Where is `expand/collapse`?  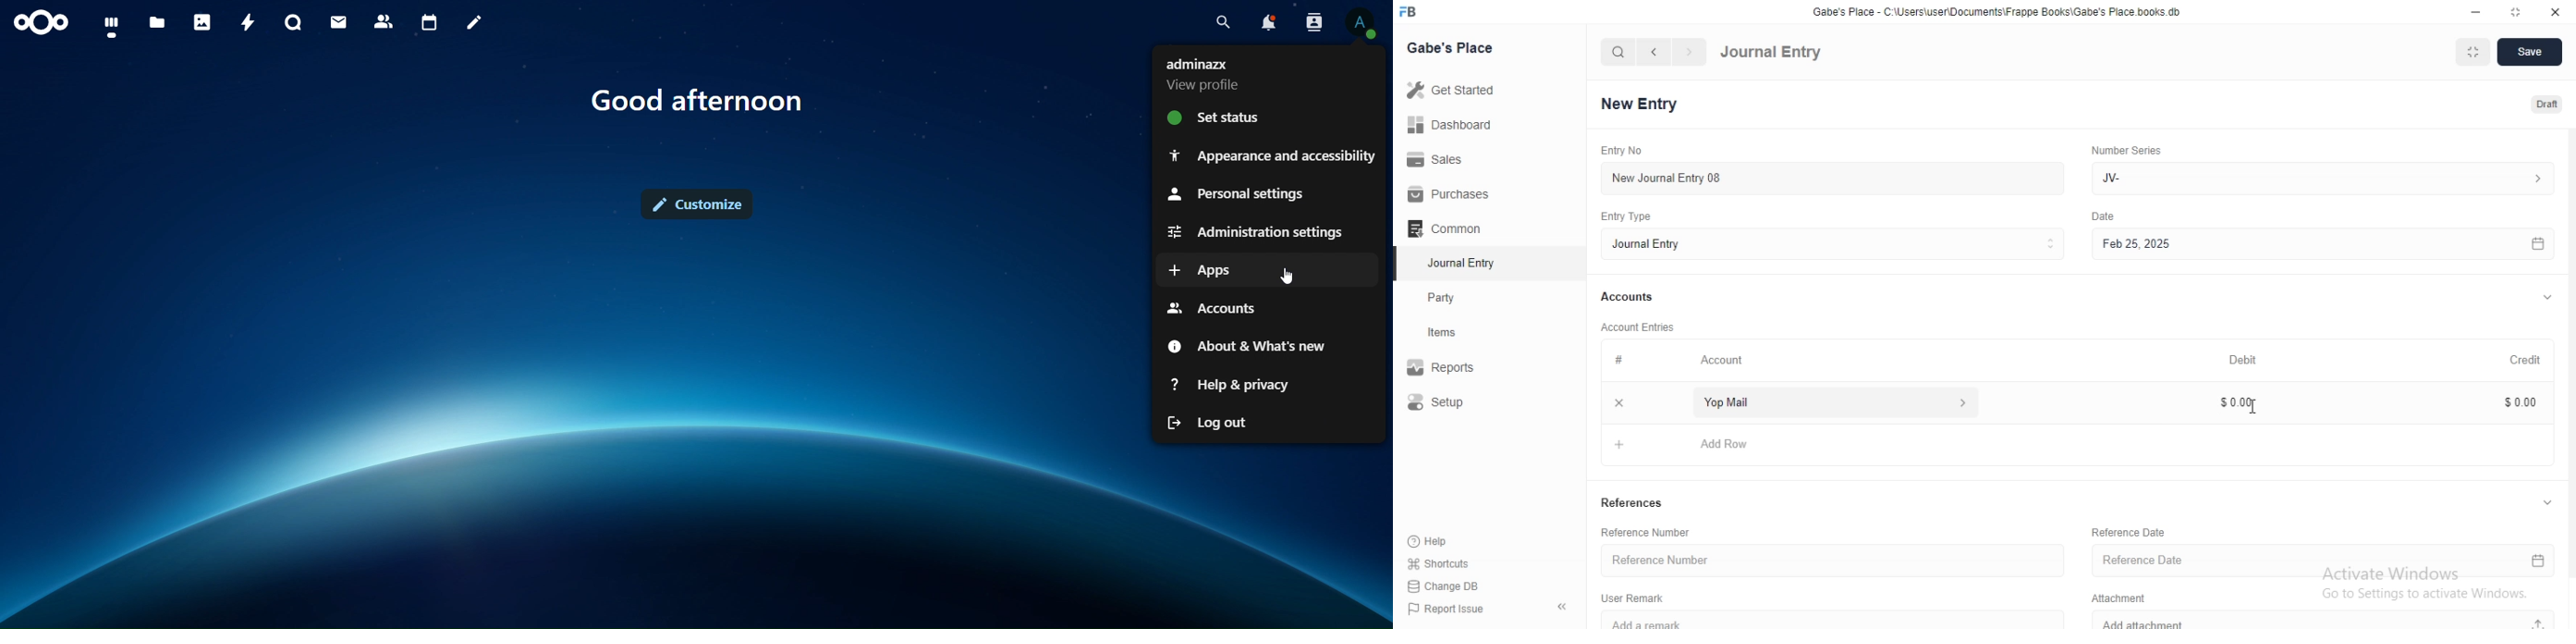
expand/collapse is located at coordinates (2546, 502).